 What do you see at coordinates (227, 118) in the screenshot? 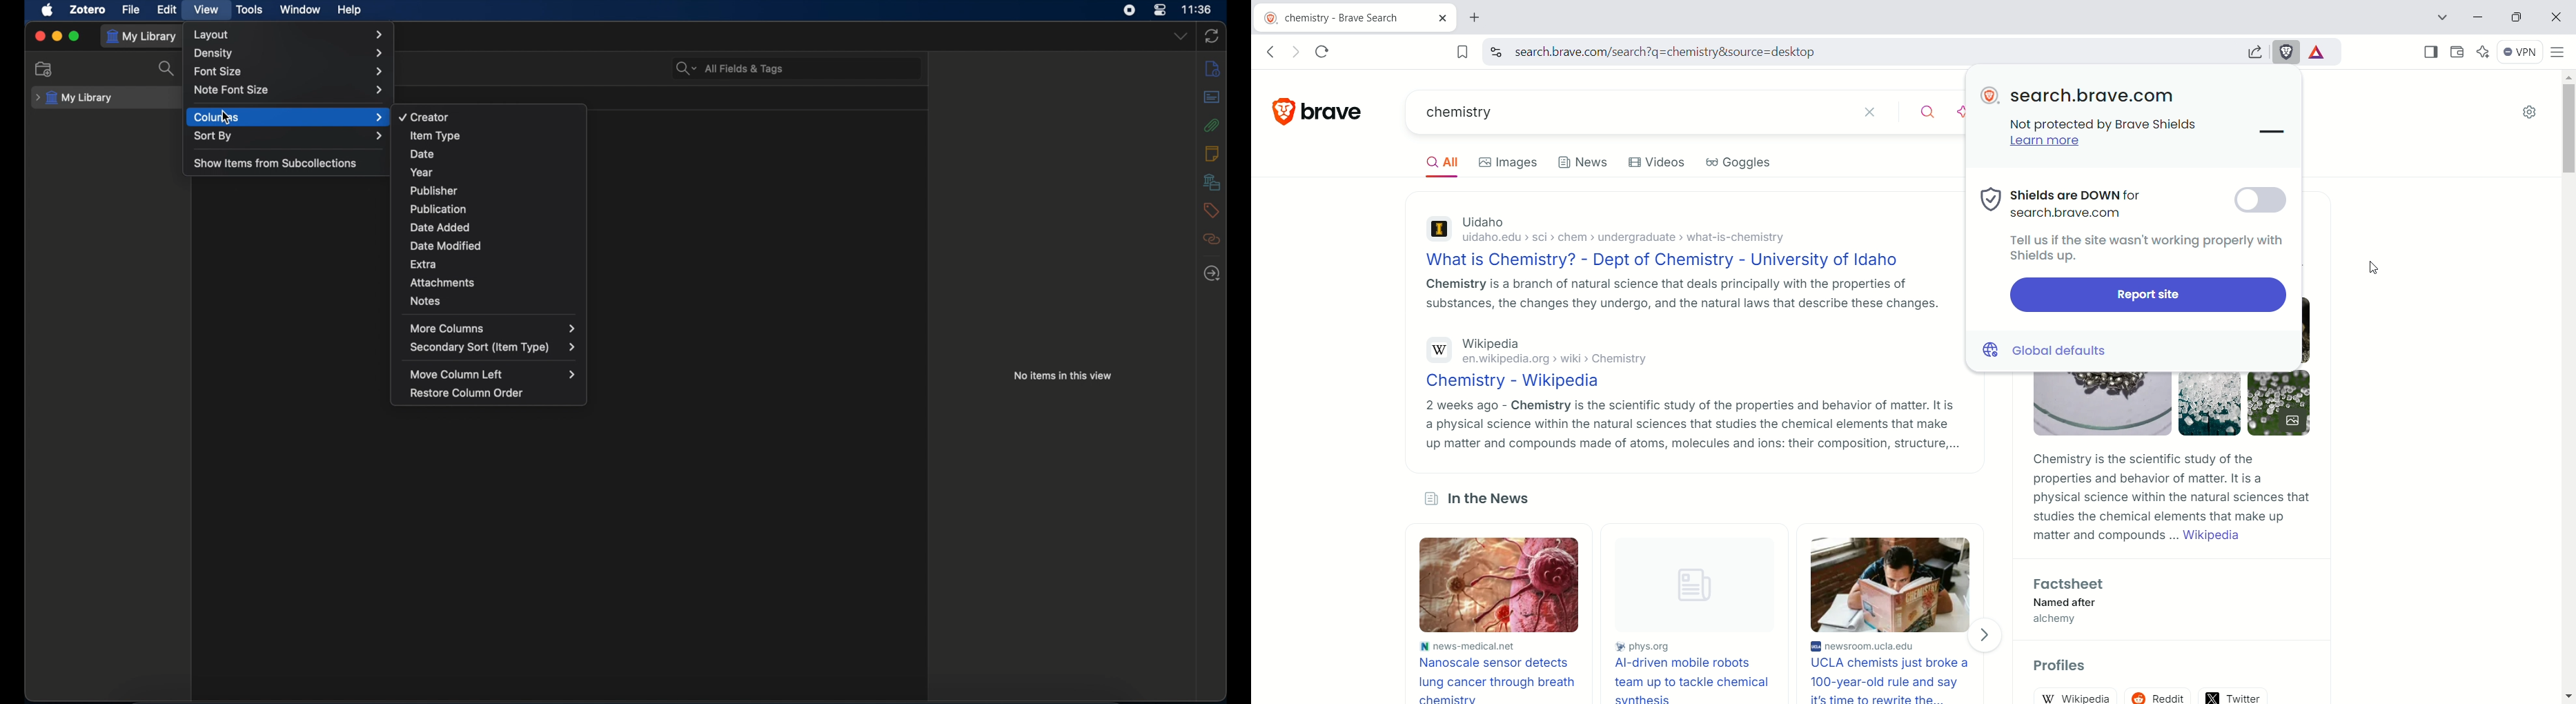
I see `cursor` at bounding box center [227, 118].